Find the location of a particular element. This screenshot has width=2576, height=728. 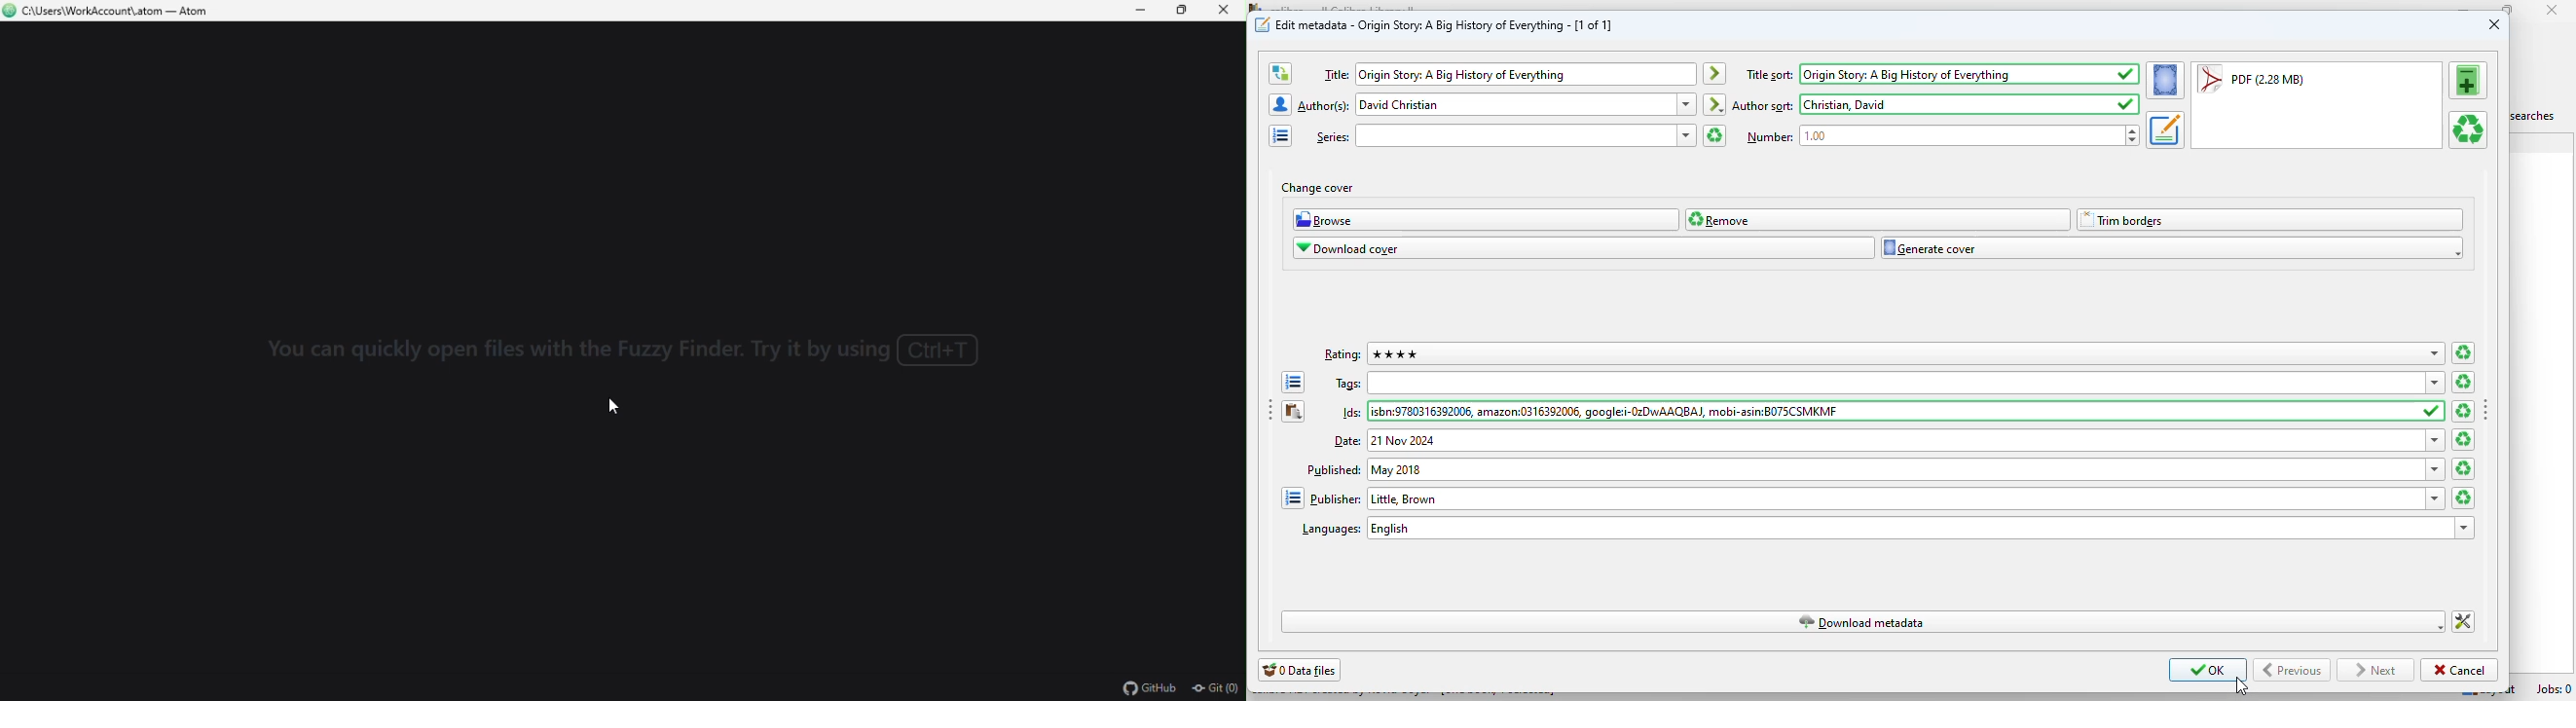

change cover is located at coordinates (1317, 189).